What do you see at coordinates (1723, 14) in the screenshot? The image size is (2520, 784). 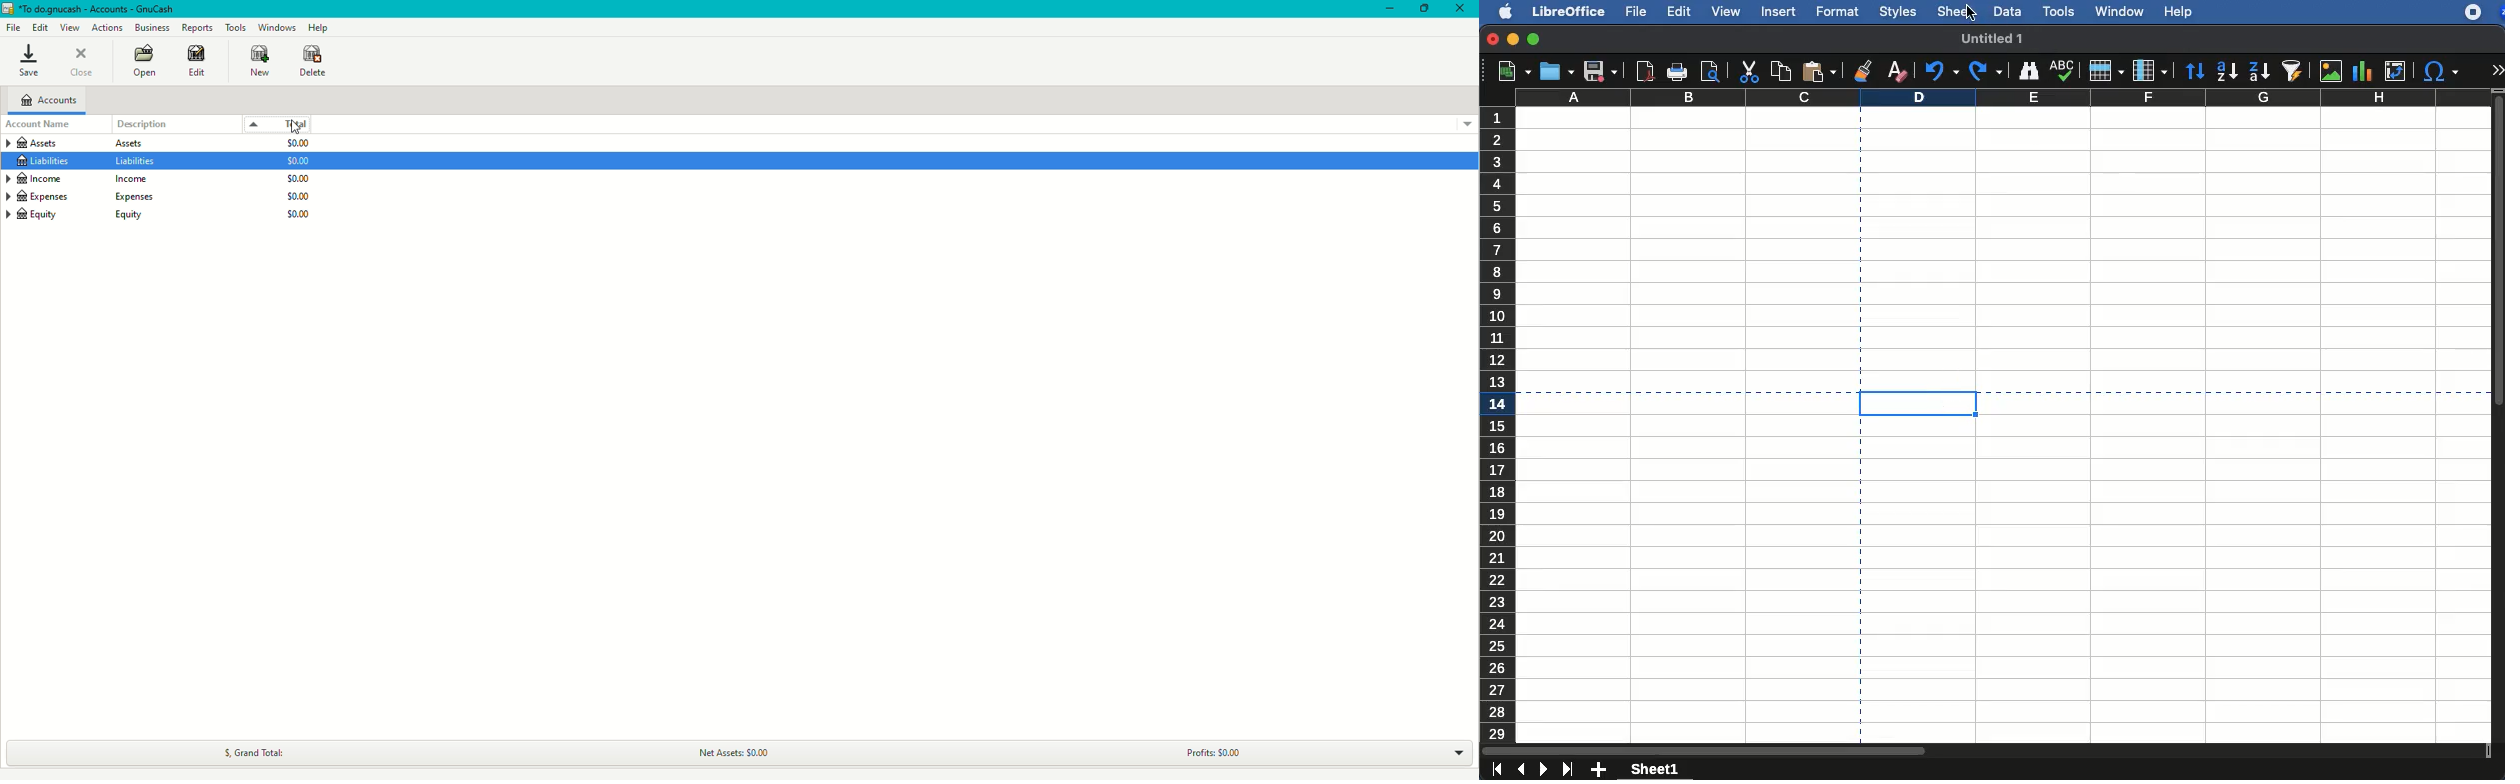 I see `view` at bounding box center [1723, 14].